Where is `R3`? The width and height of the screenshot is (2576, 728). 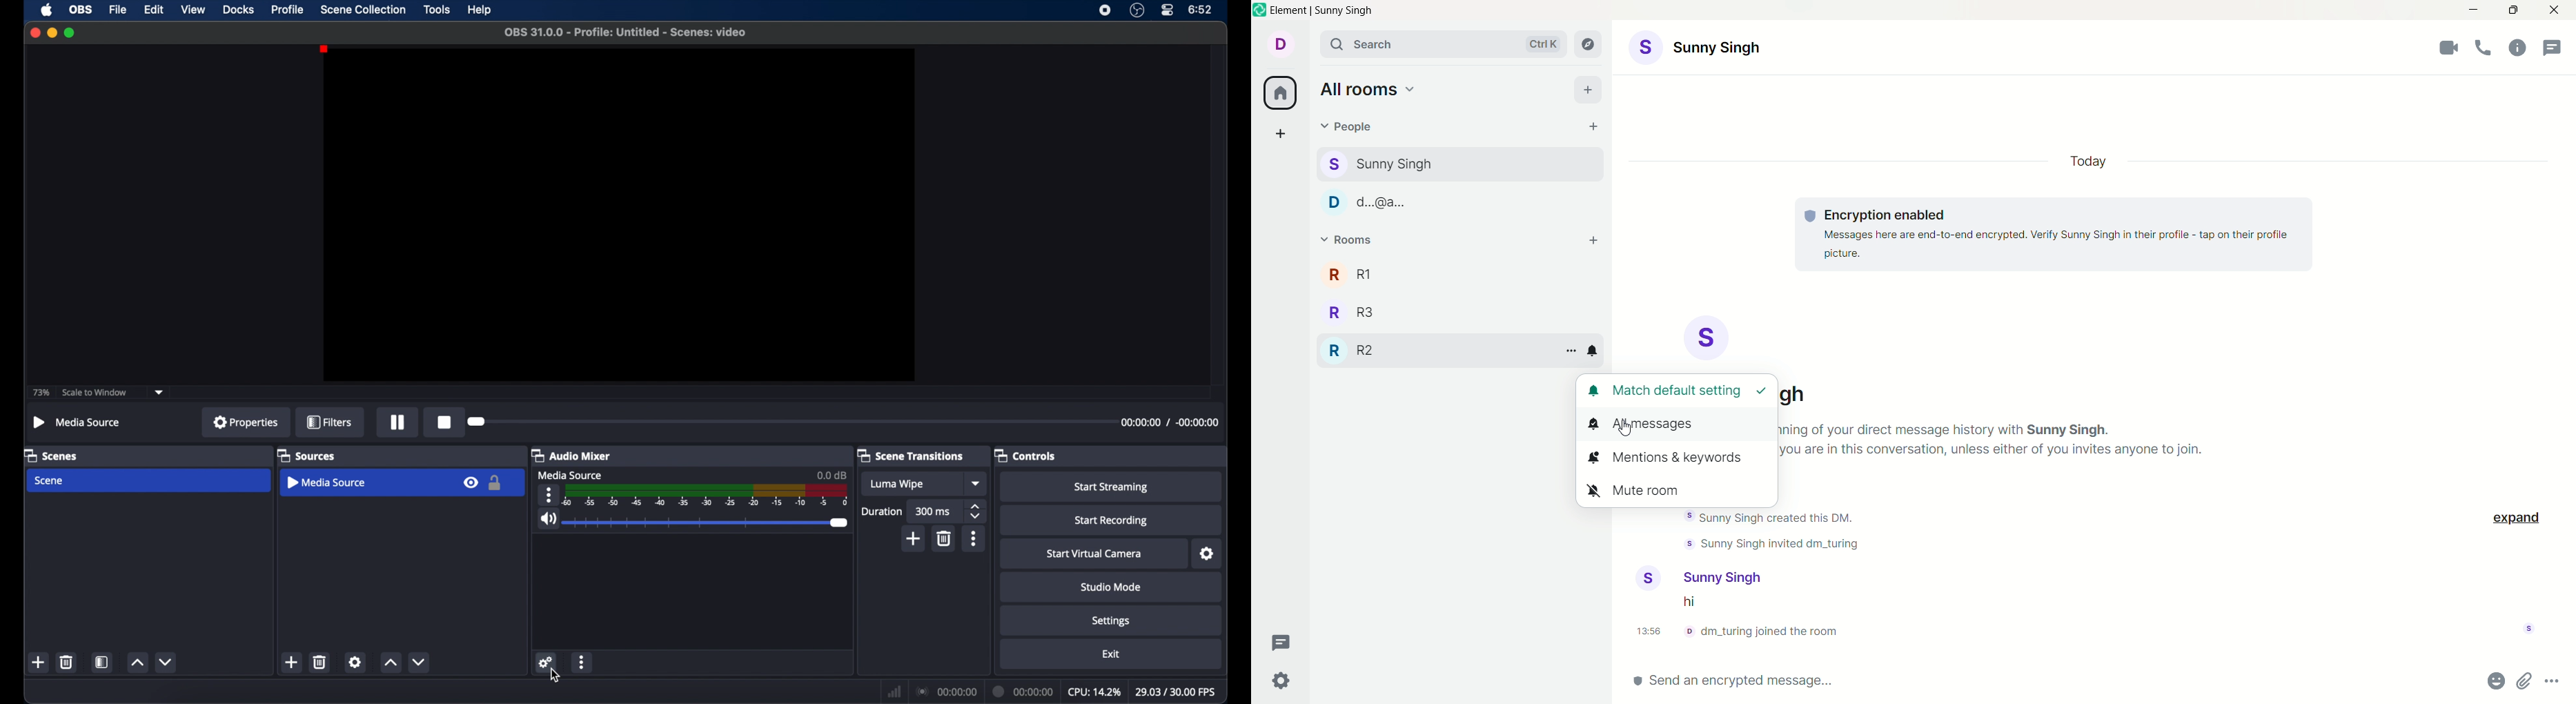
R3 is located at coordinates (1353, 310).